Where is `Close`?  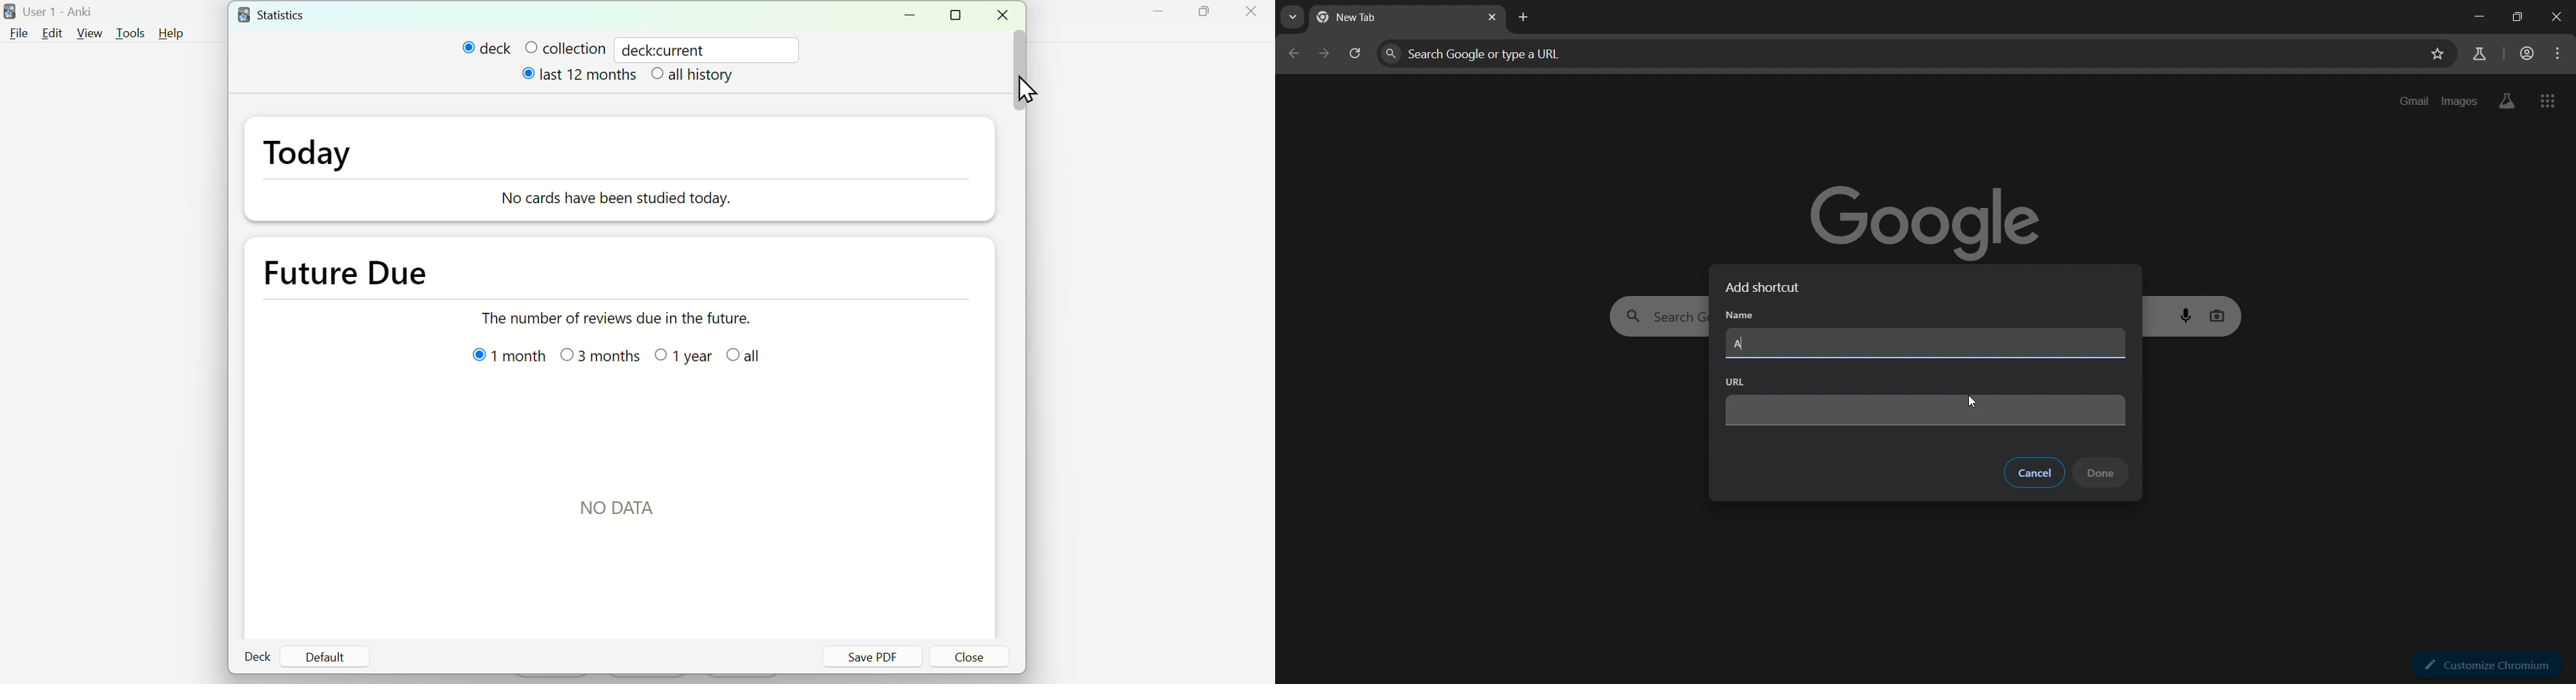
Close is located at coordinates (971, 658).